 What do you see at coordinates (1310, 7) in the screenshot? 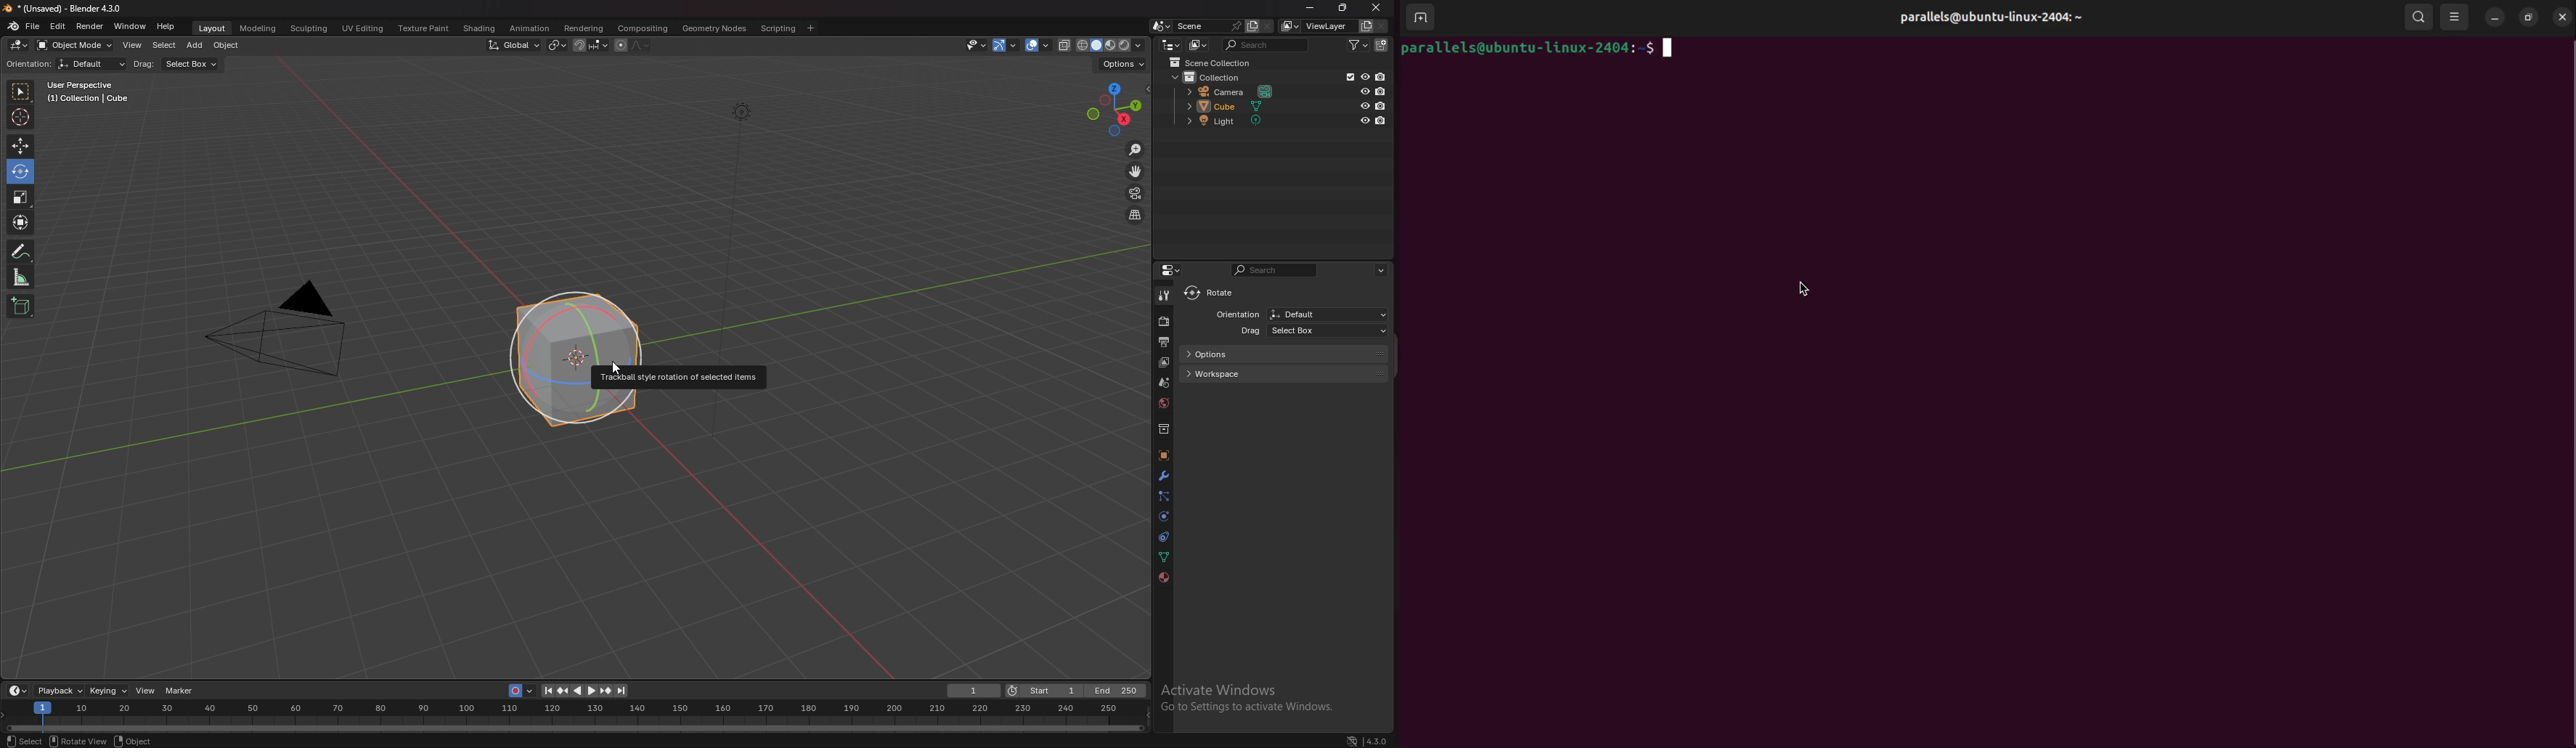
I see `minimize` at bounding box center [1310, 7].